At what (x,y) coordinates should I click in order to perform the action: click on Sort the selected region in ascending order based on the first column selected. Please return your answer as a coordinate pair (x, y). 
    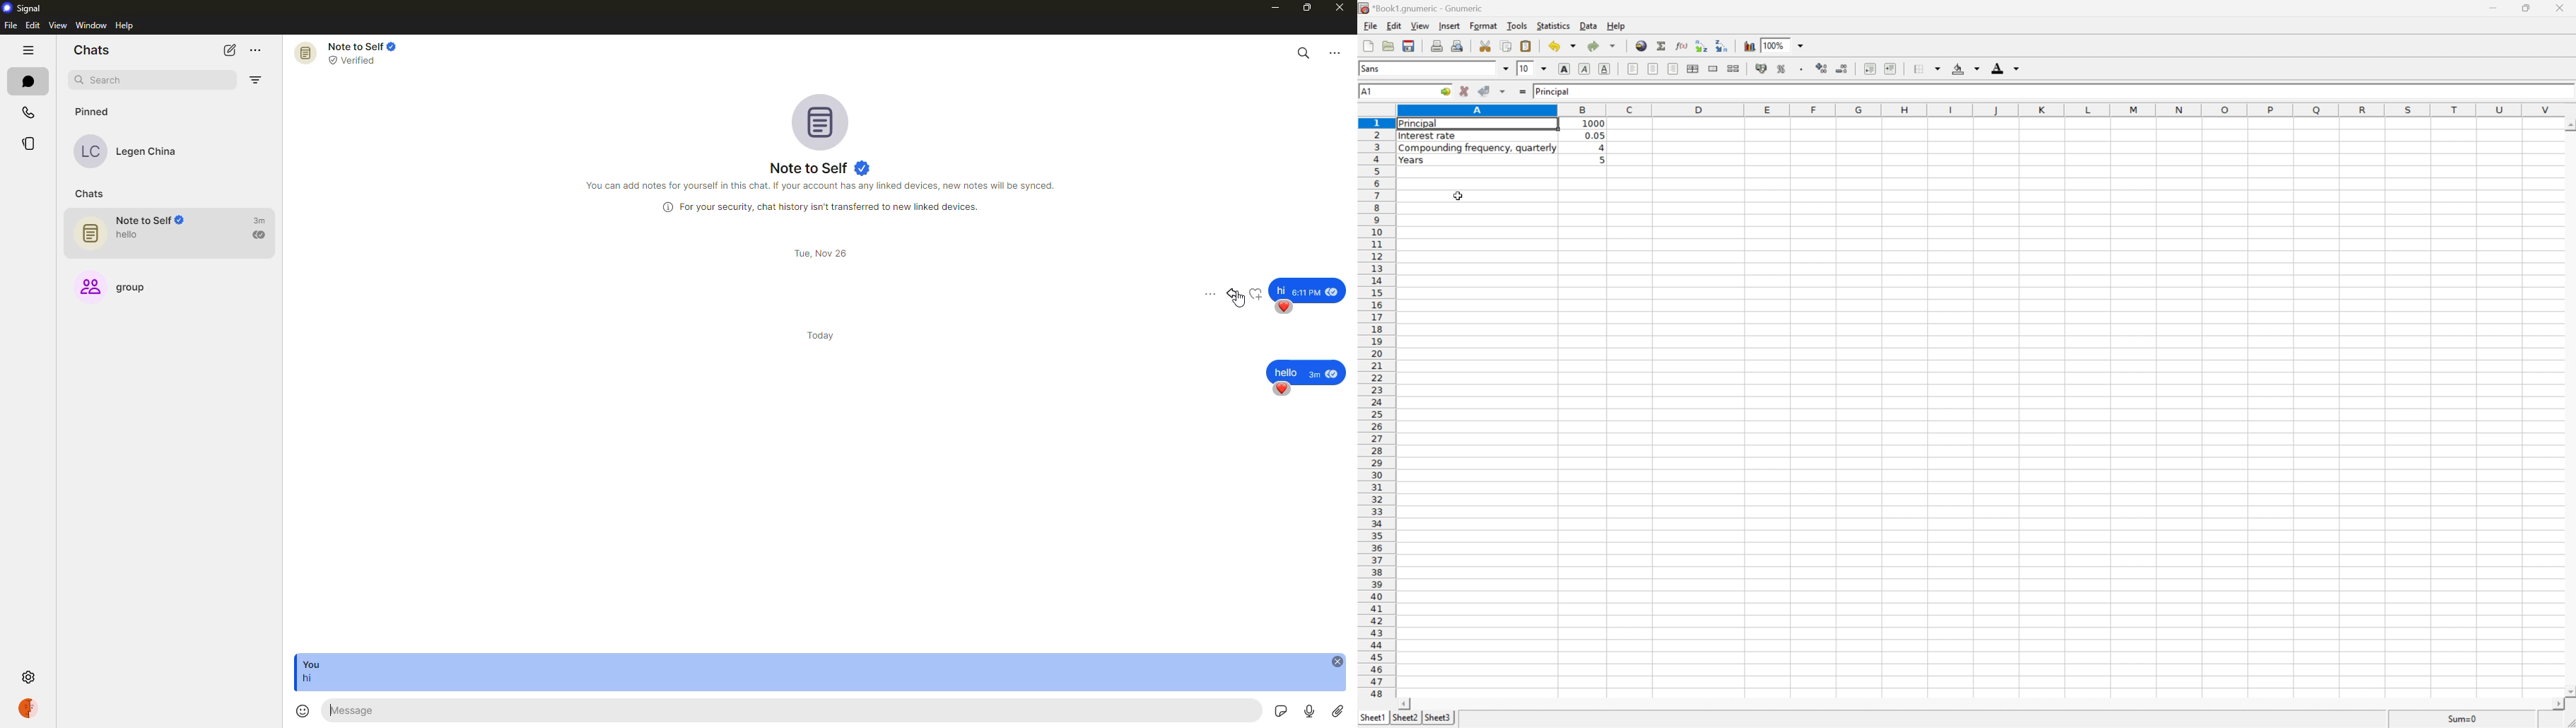
    Looking at the image, I should click on (1702, 45).